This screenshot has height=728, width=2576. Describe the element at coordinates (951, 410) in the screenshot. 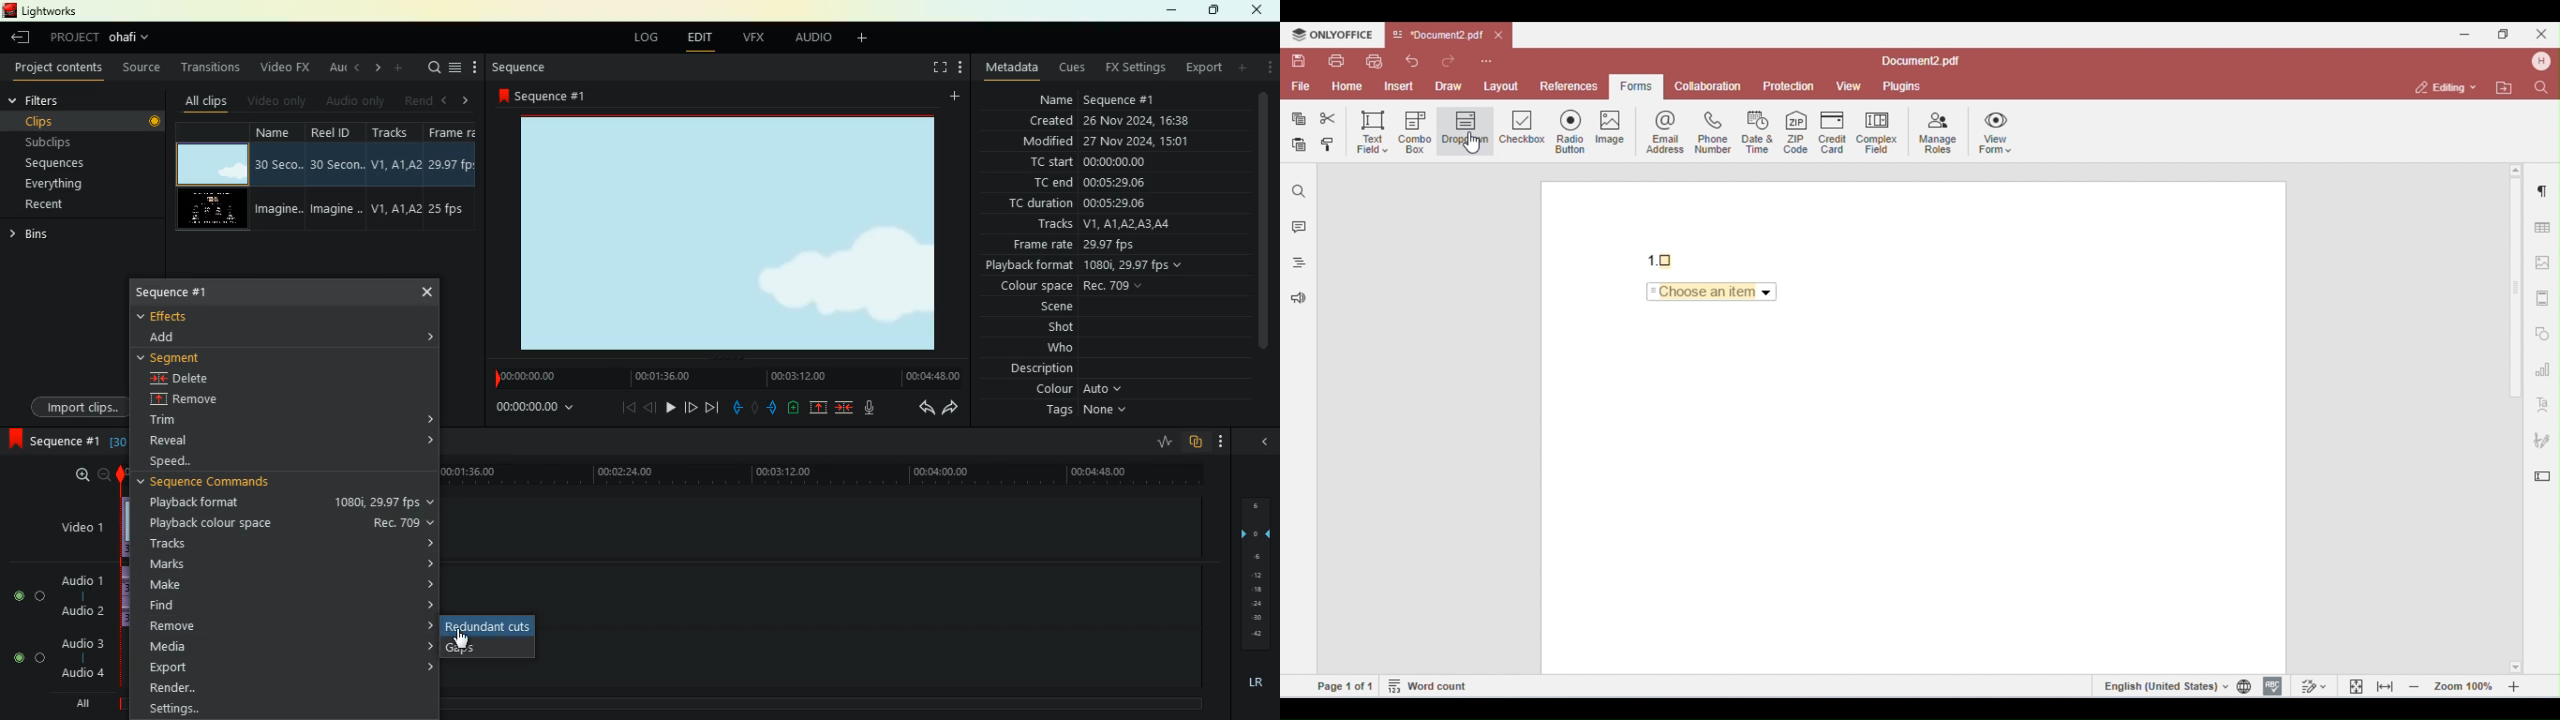

I see `forward` at that location.